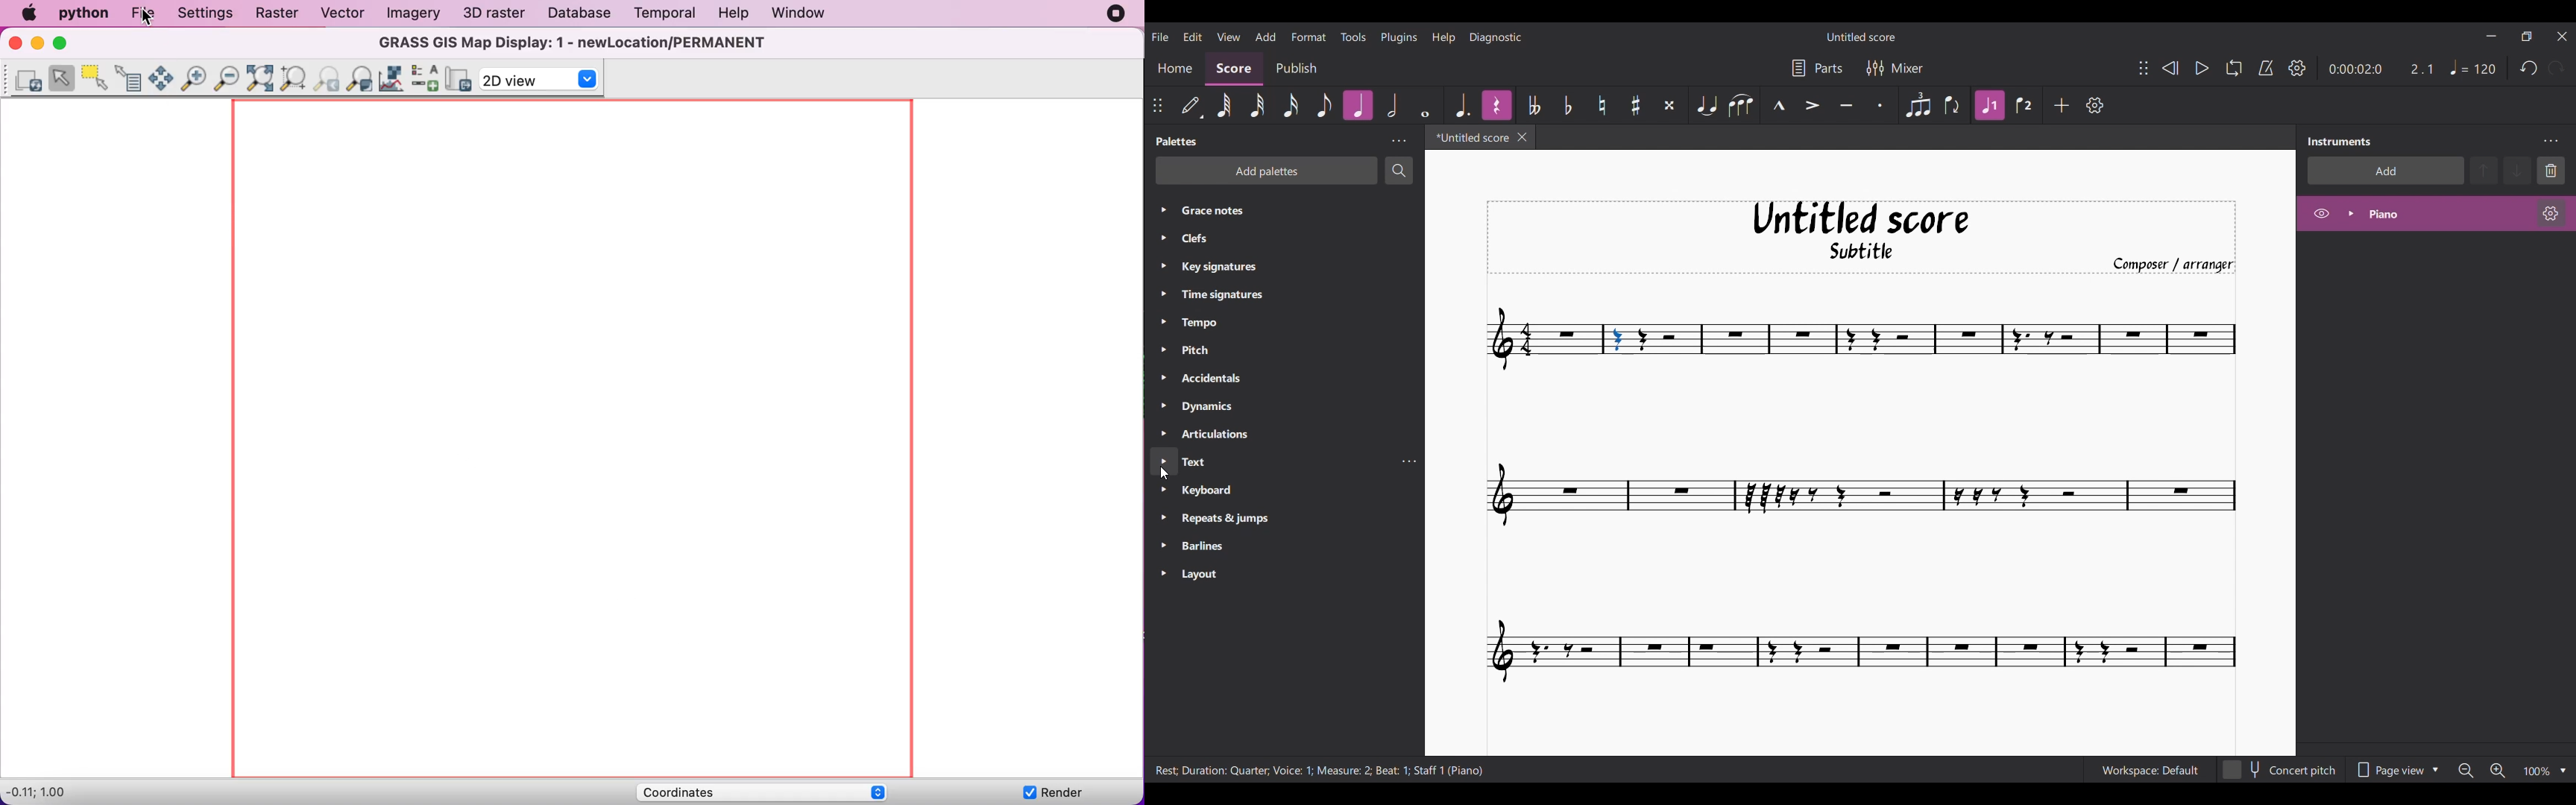 The width and height of the screenshot is (2576, 812). What do you see at coordinates (1859, 36) in the screenshot?
I see `Score title` at bounding box center [1859, 36].